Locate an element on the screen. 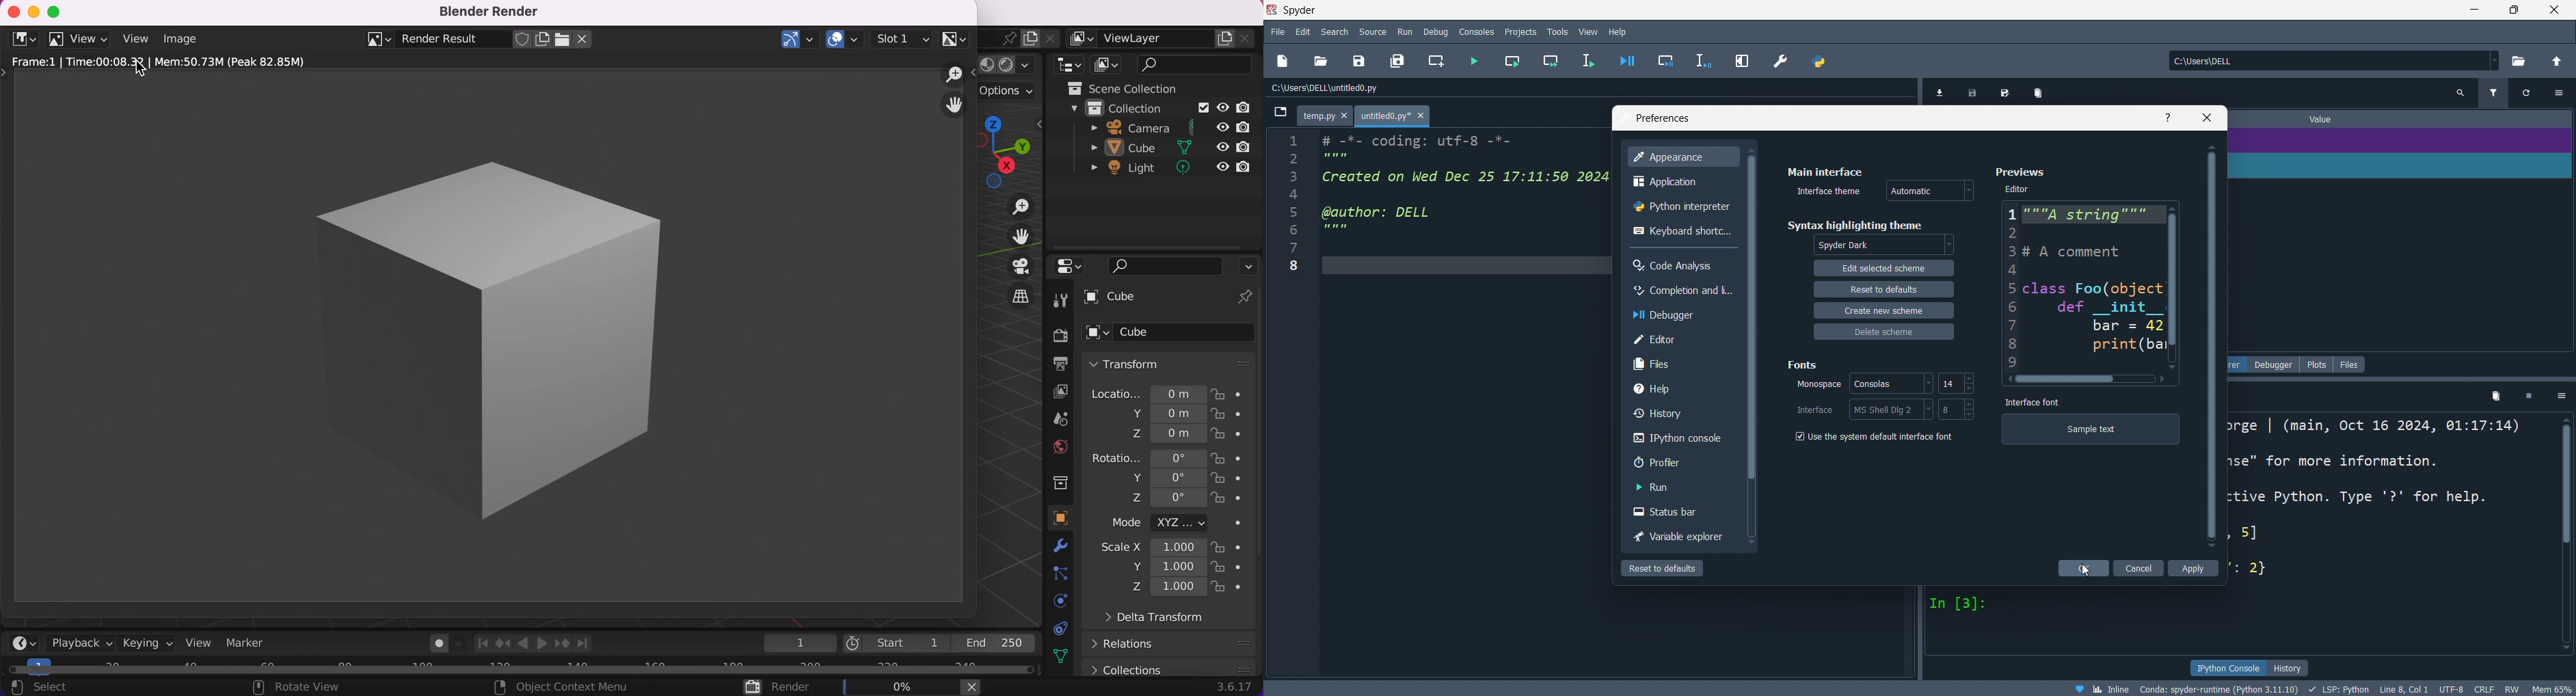  apply is located at coordinates (2194, 567).